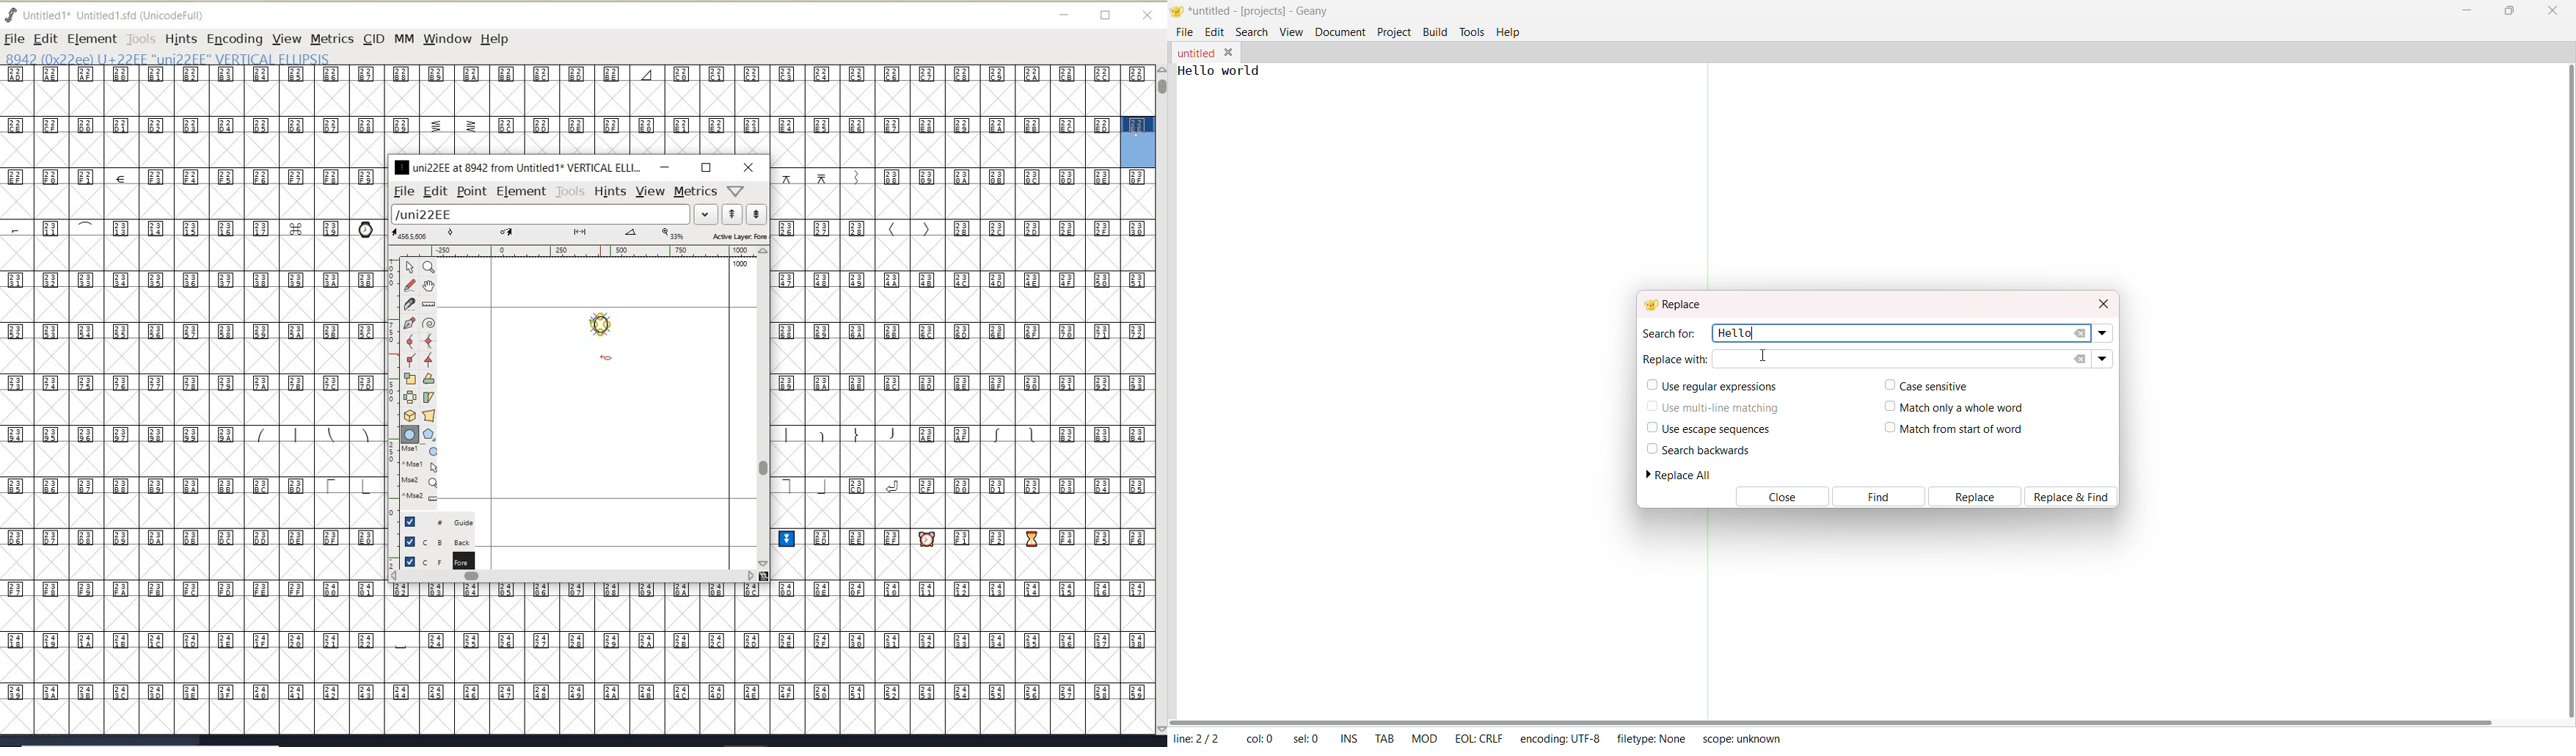 The image size is (2576, 756). I want to click on uni22EE at 8942 from Untitled1 VERTICAL ELLIPSE, so click(519, 167).